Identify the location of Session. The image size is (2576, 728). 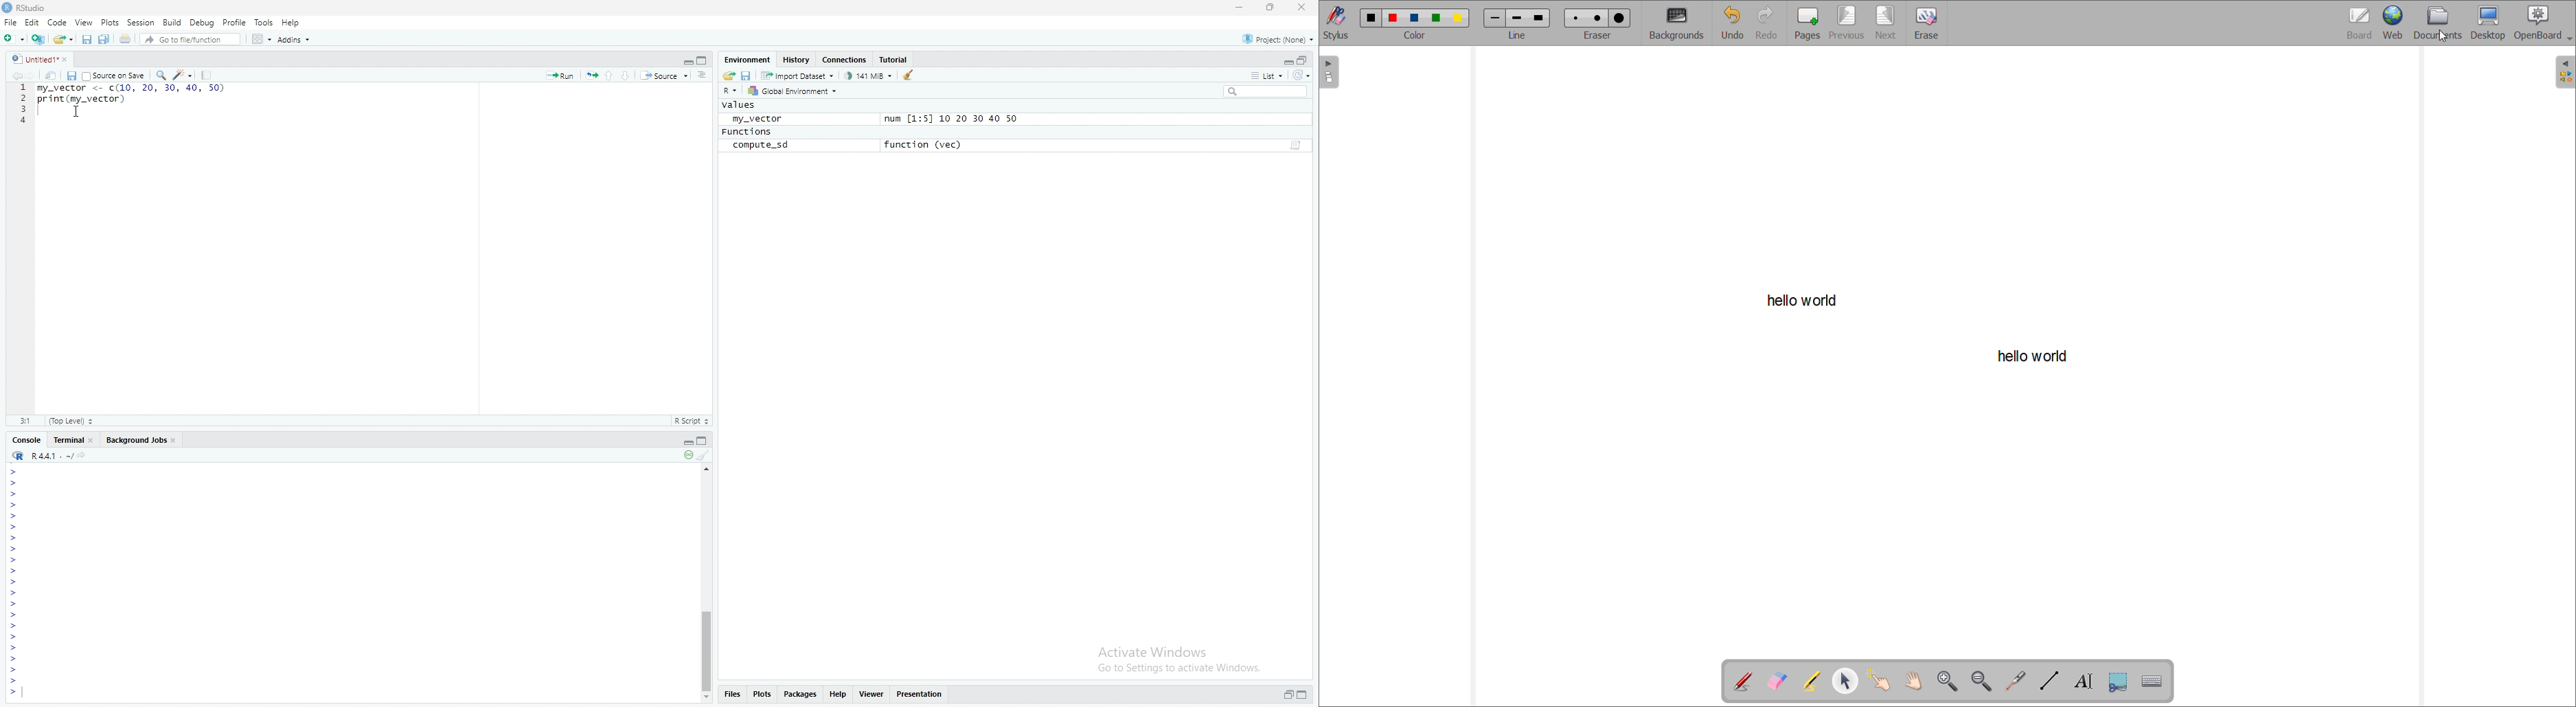
(140, 23).